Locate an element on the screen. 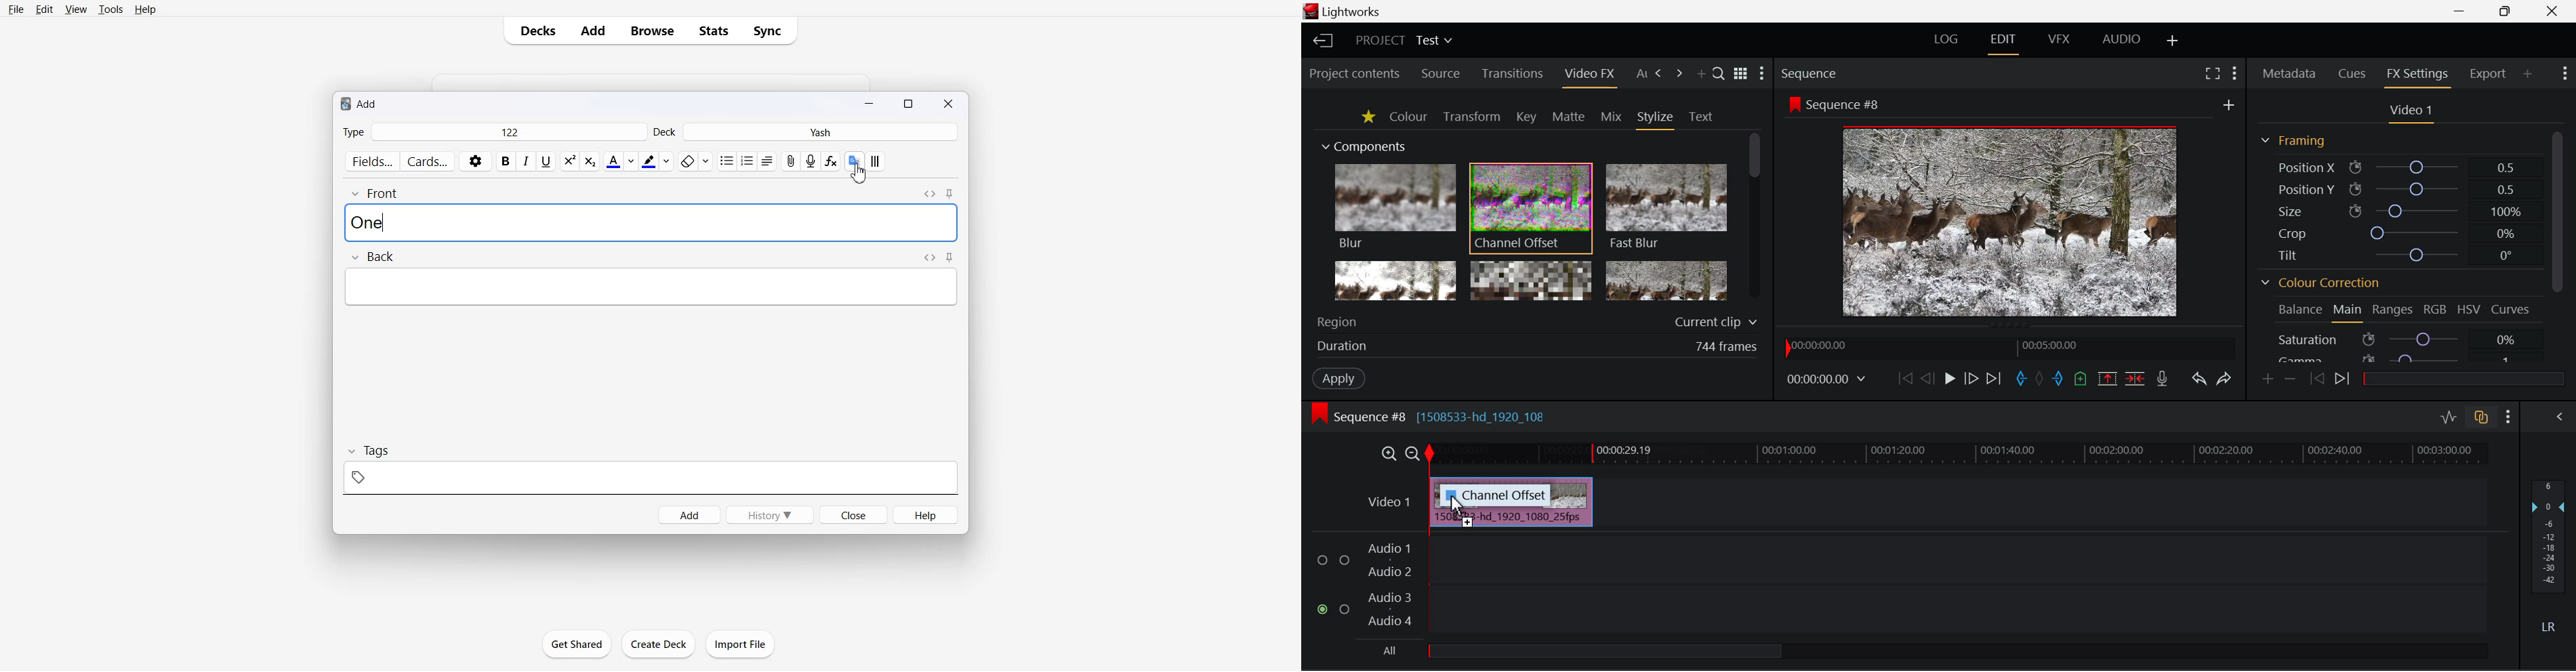 The width and height of the screenshot is (2576, 672). Transitions is located at coordinates (1511, 73).